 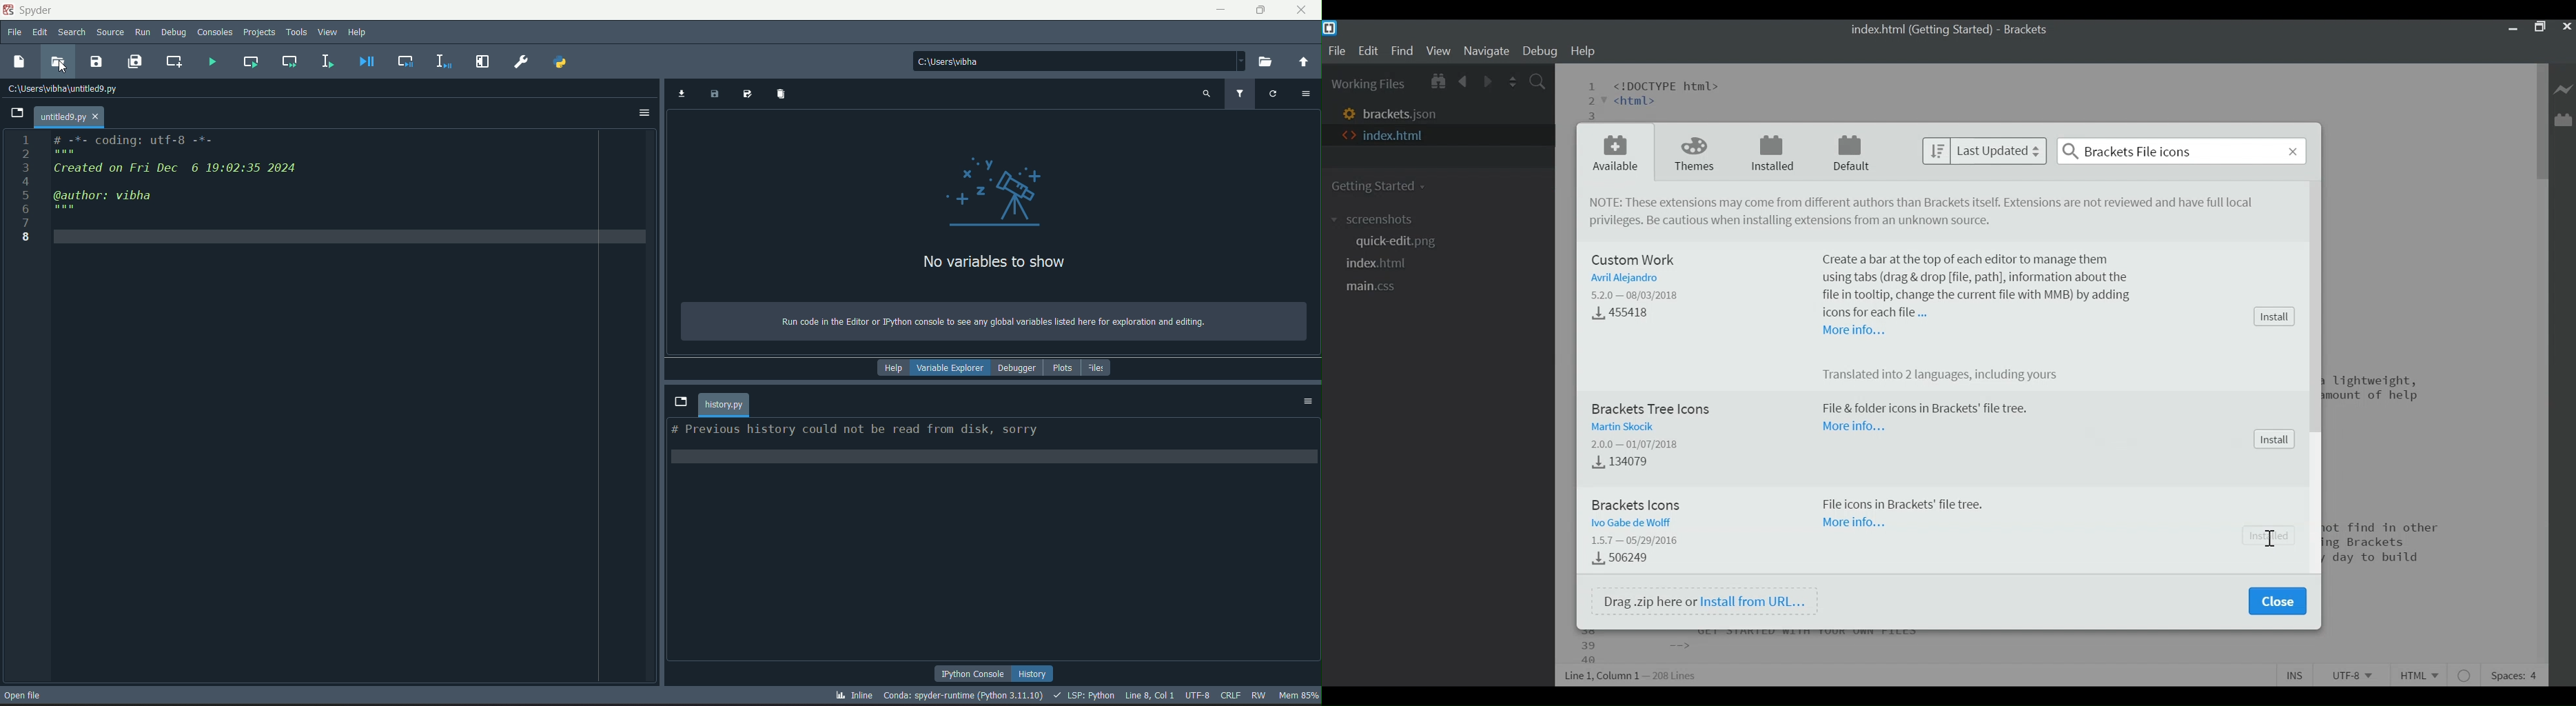 I want to click on python console, so click(x=974, y=673).